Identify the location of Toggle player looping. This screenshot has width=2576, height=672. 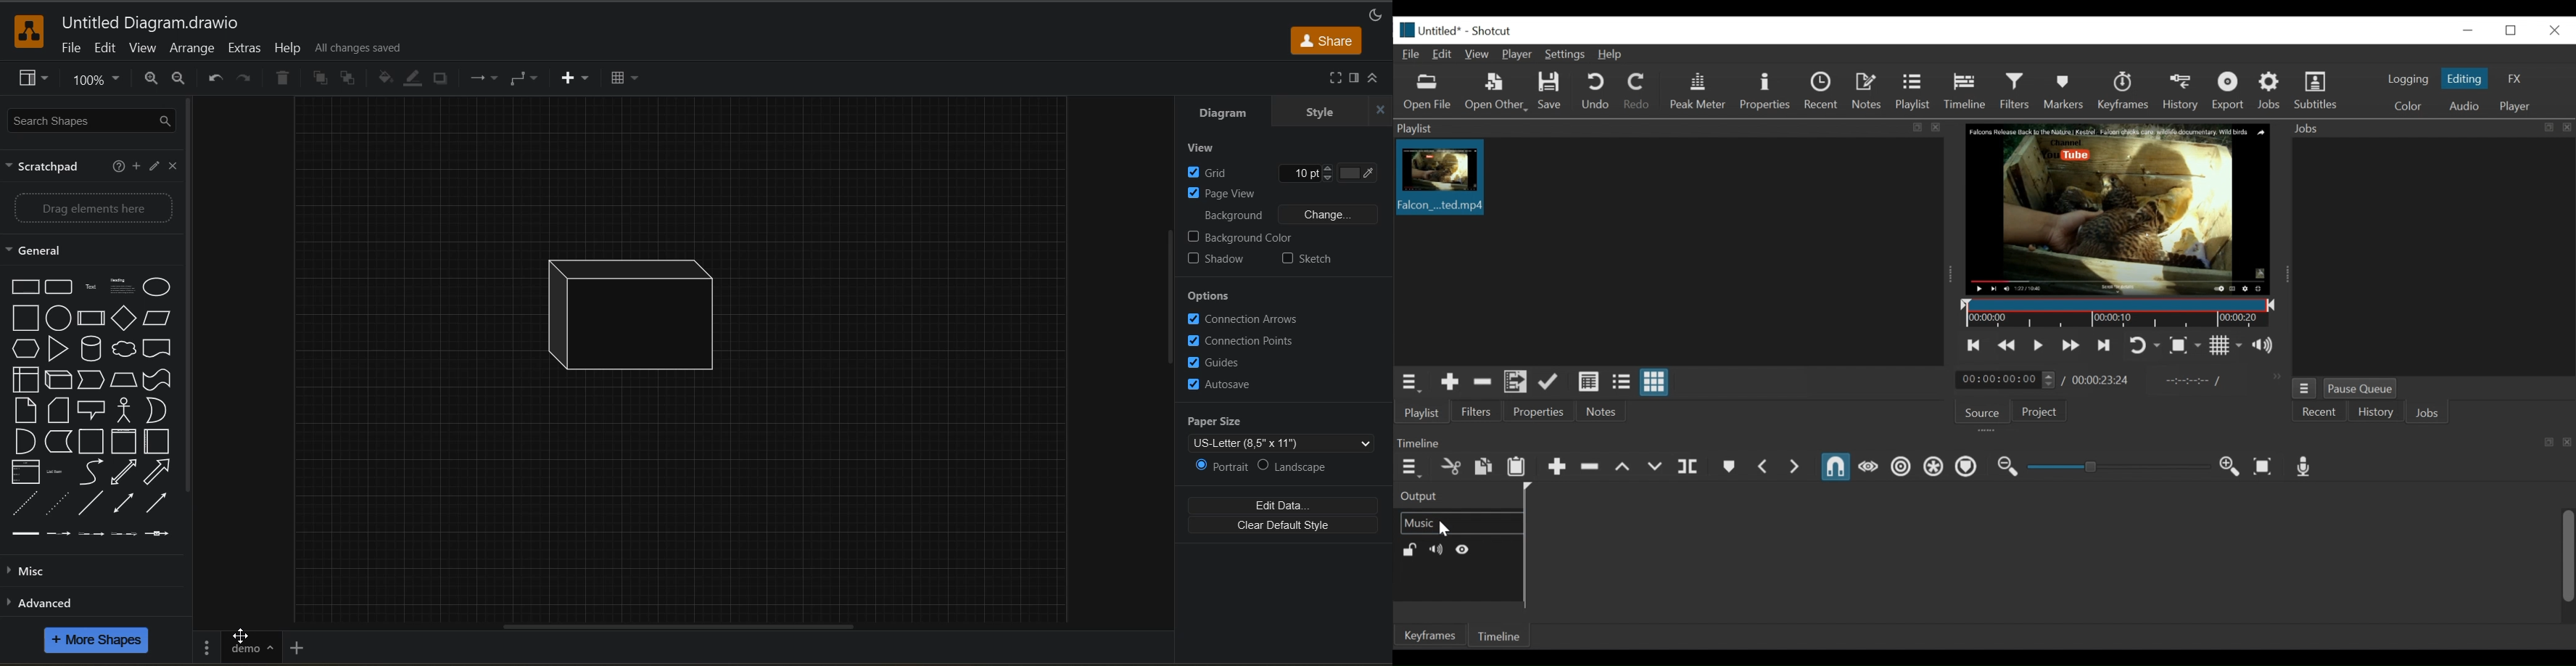
(2107, 346).